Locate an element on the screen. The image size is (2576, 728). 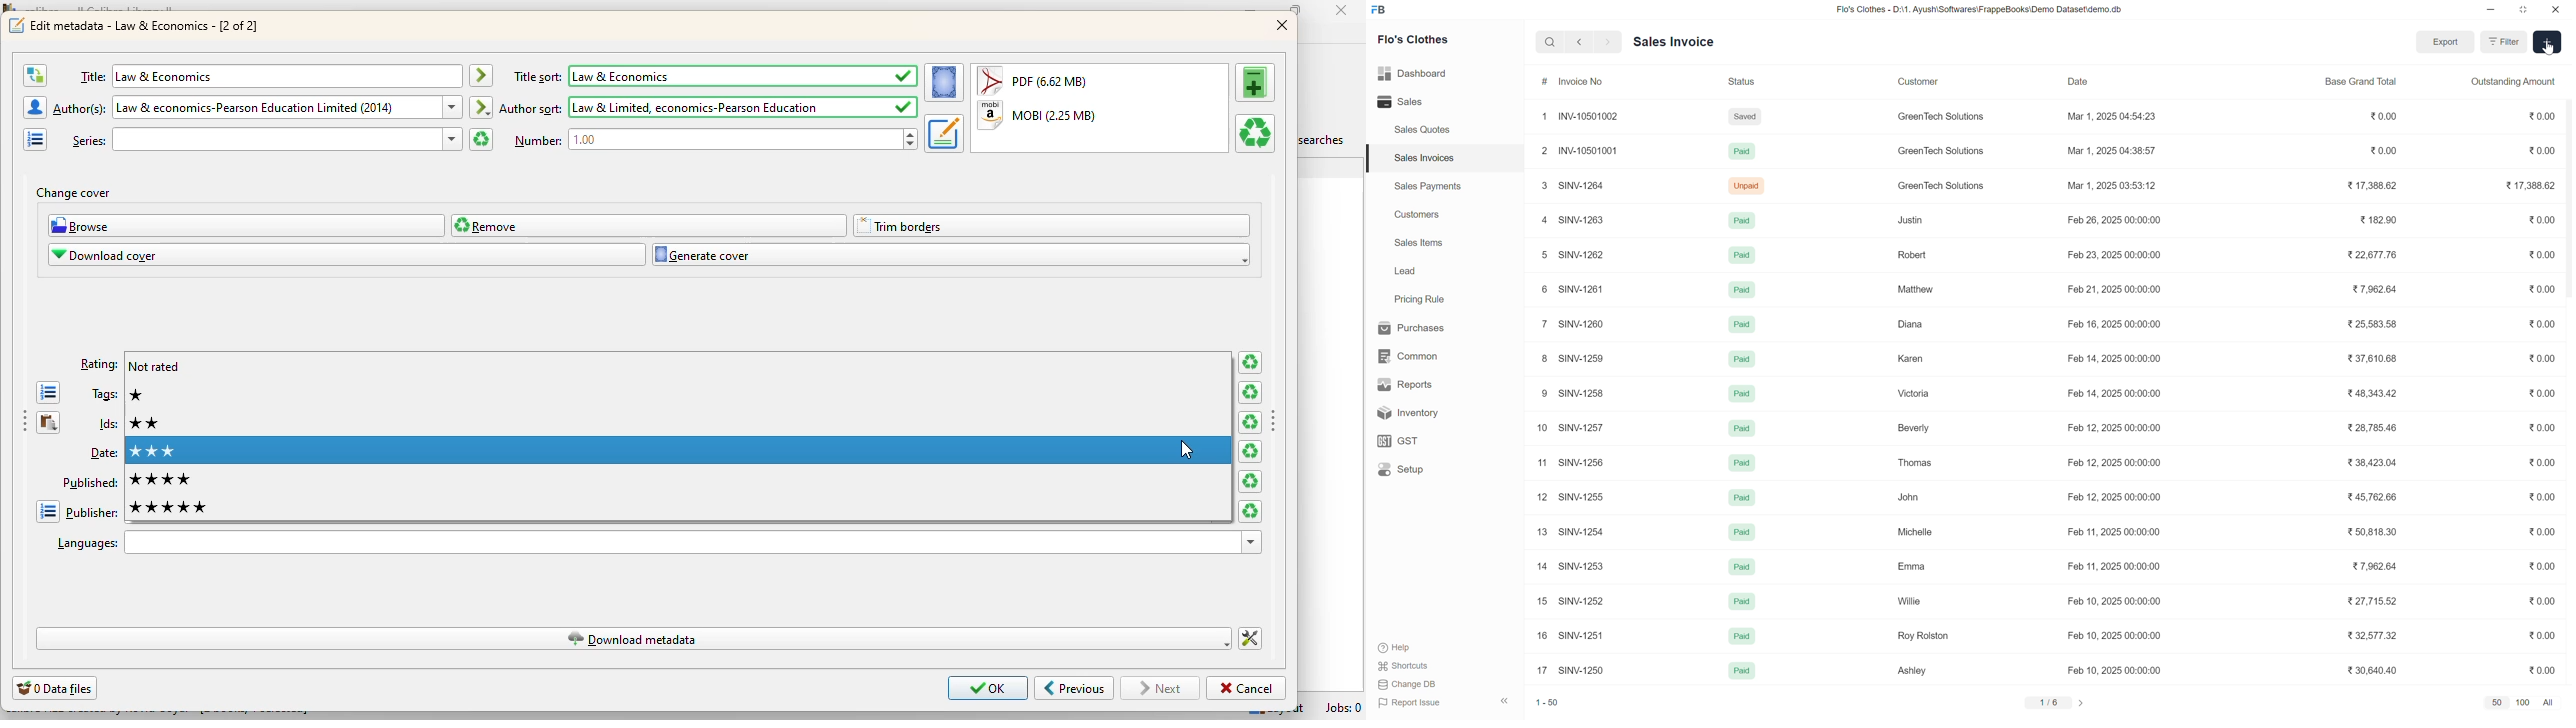
1 star is located at coordinates (137, 394).